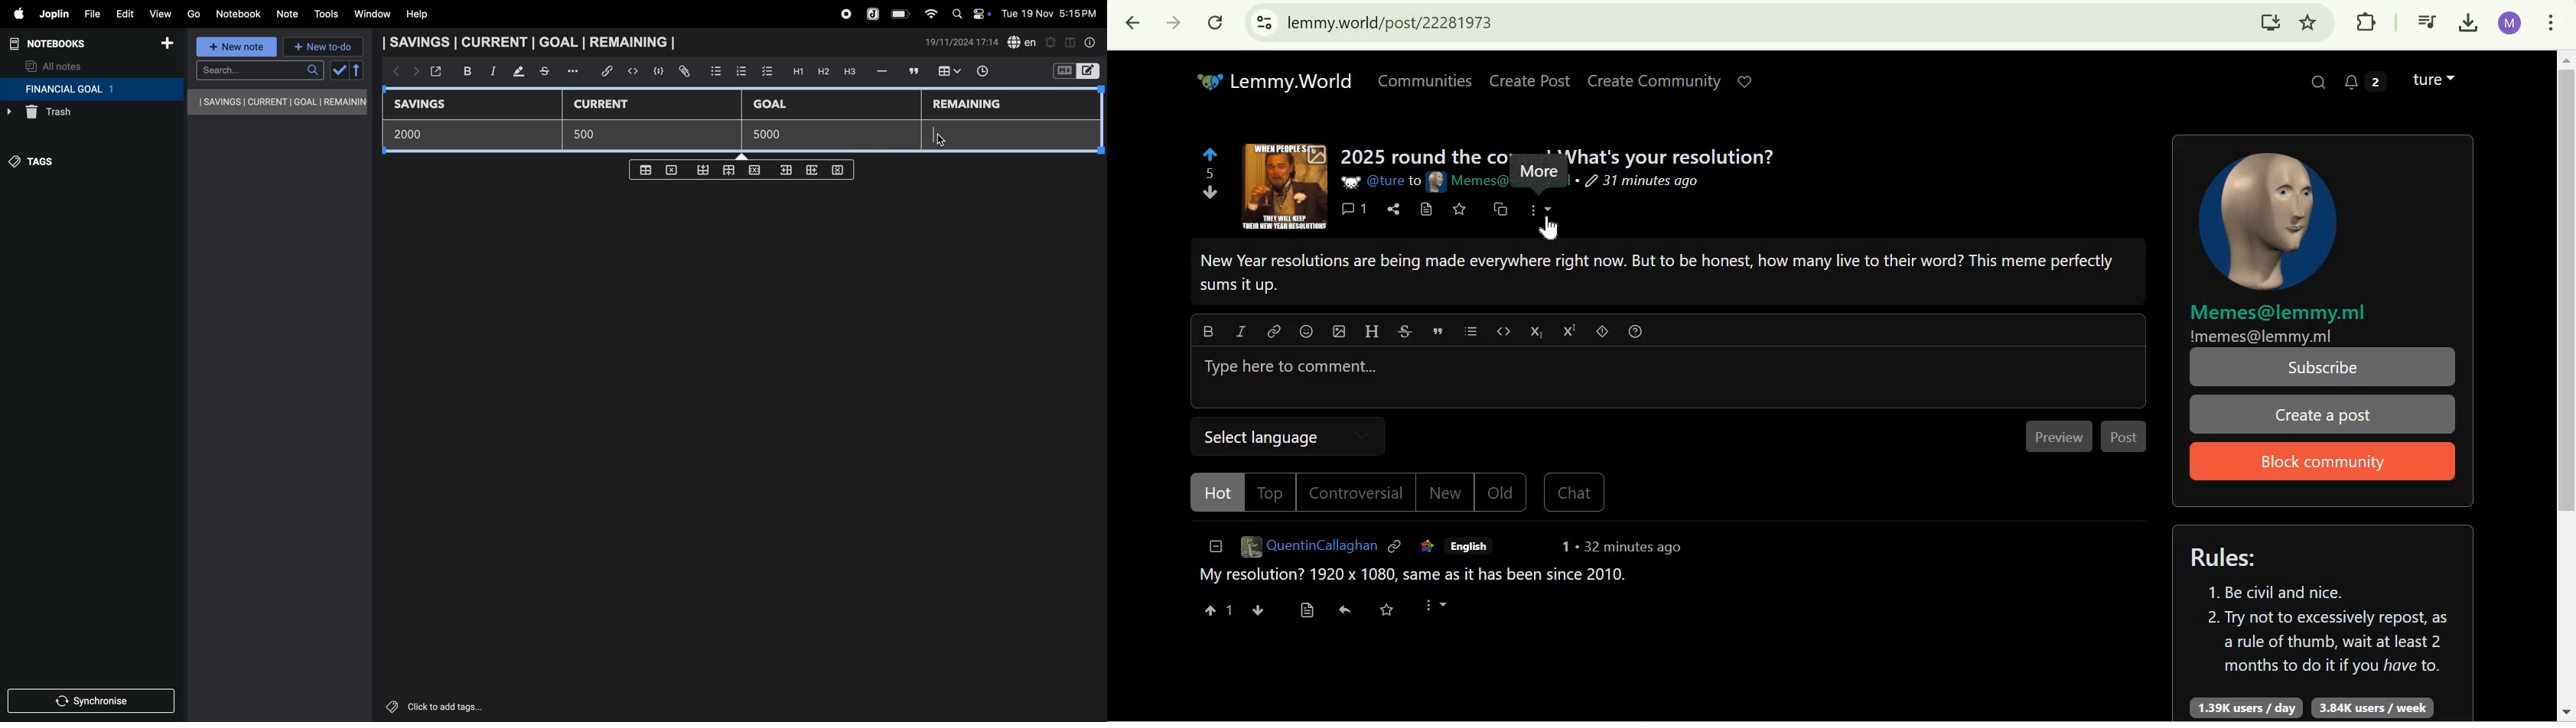 The height and width of the screenshot is (728, 2576). What do you see at coordinates (1071, 41) in the screenshot?
I see `toggle editor` at bounding box center [1071, 41].